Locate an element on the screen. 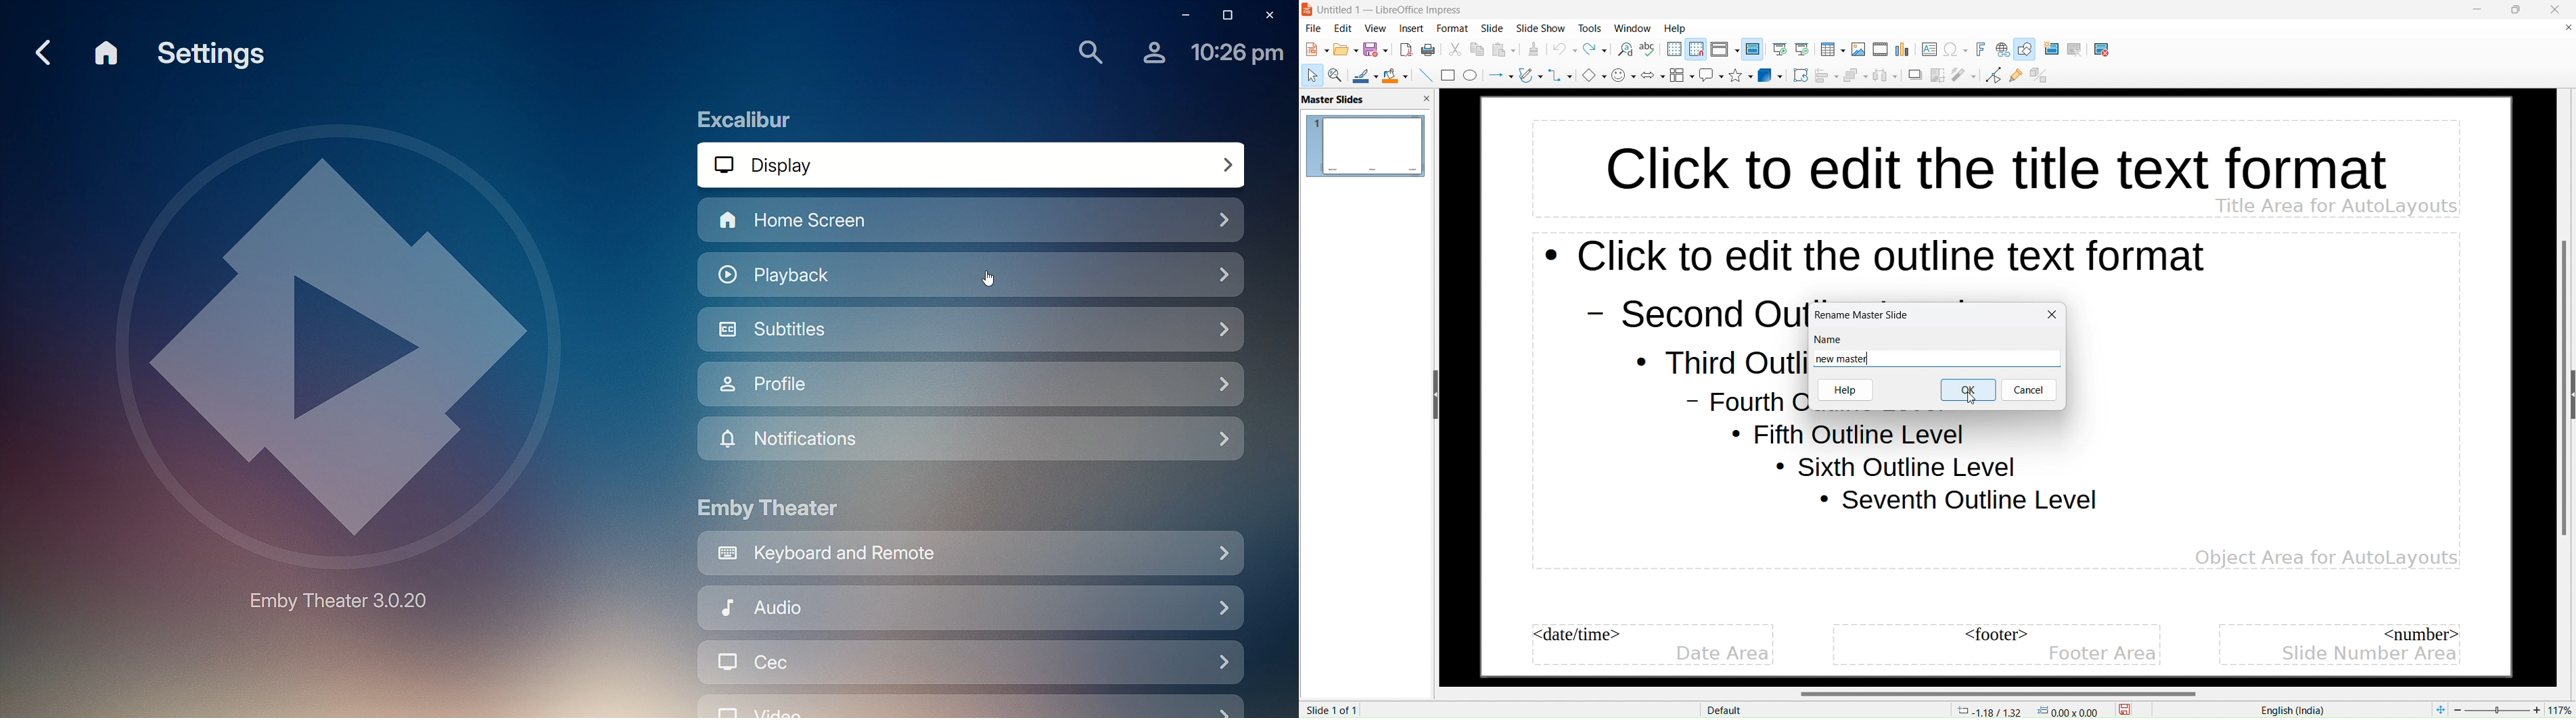 The height and width of the screenshot is (728, 2576). footer area is located at coordinates (2103, 653).